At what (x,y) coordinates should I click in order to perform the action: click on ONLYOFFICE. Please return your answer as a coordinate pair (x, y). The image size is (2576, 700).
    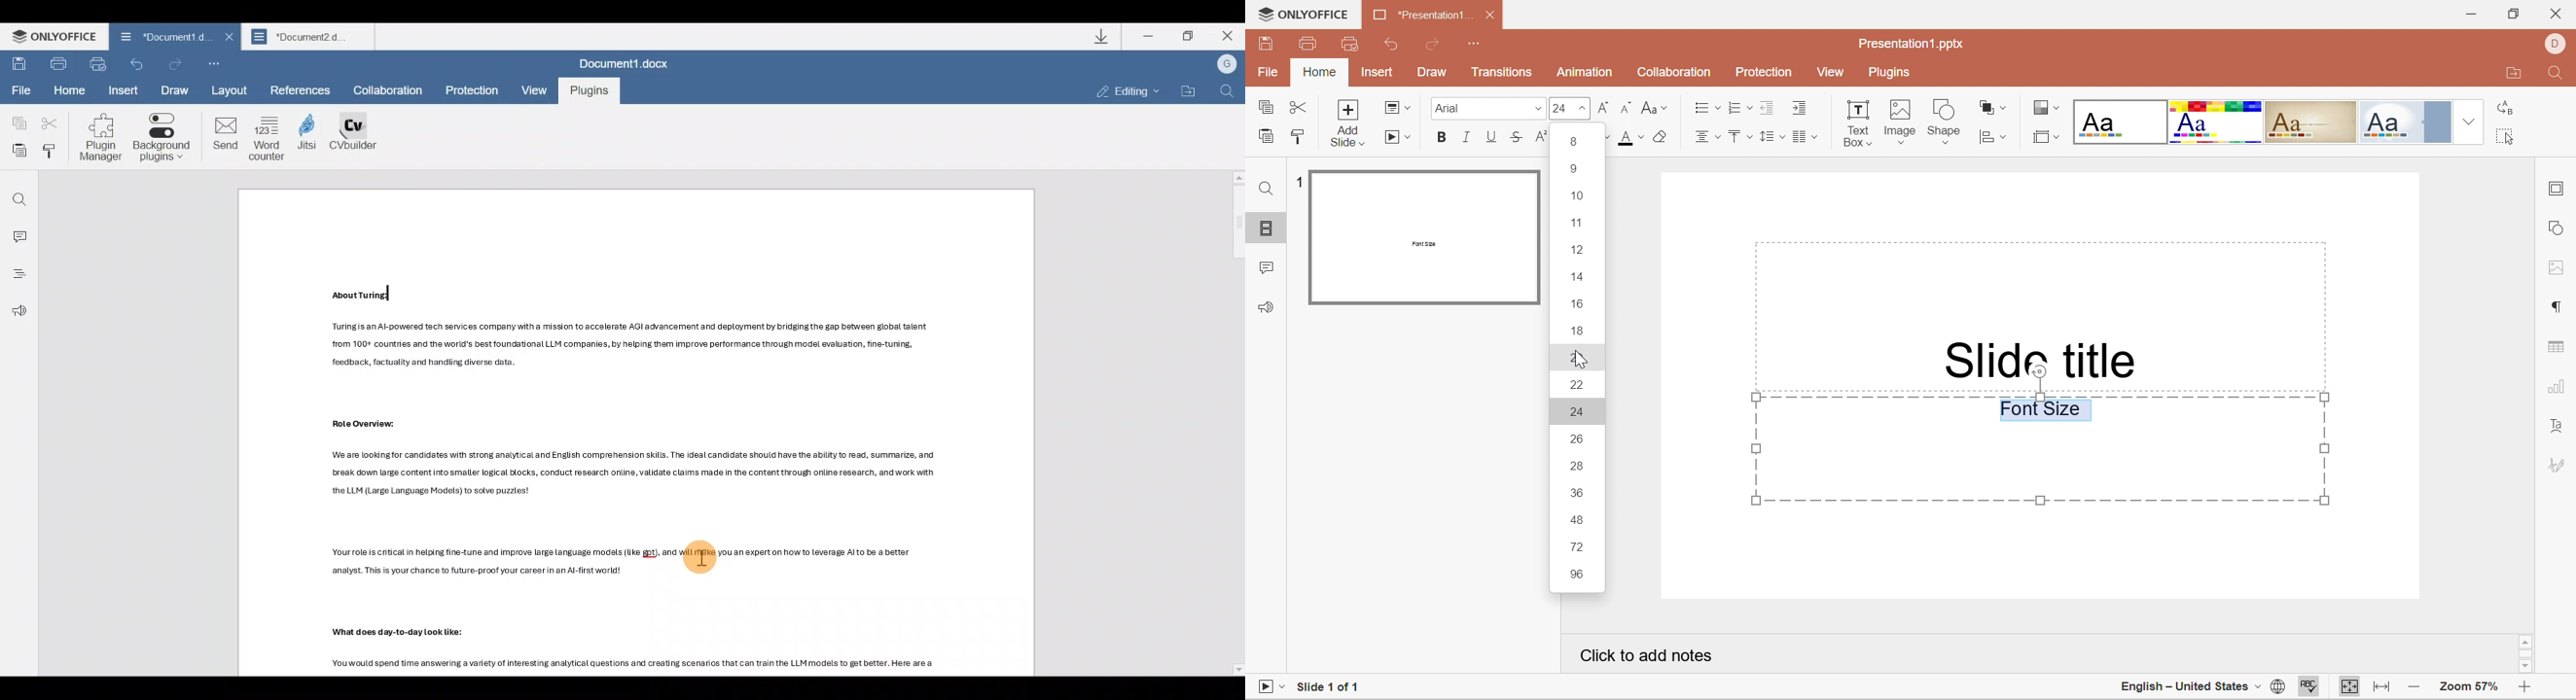
    Looking at the image, I should click on (56, 38).